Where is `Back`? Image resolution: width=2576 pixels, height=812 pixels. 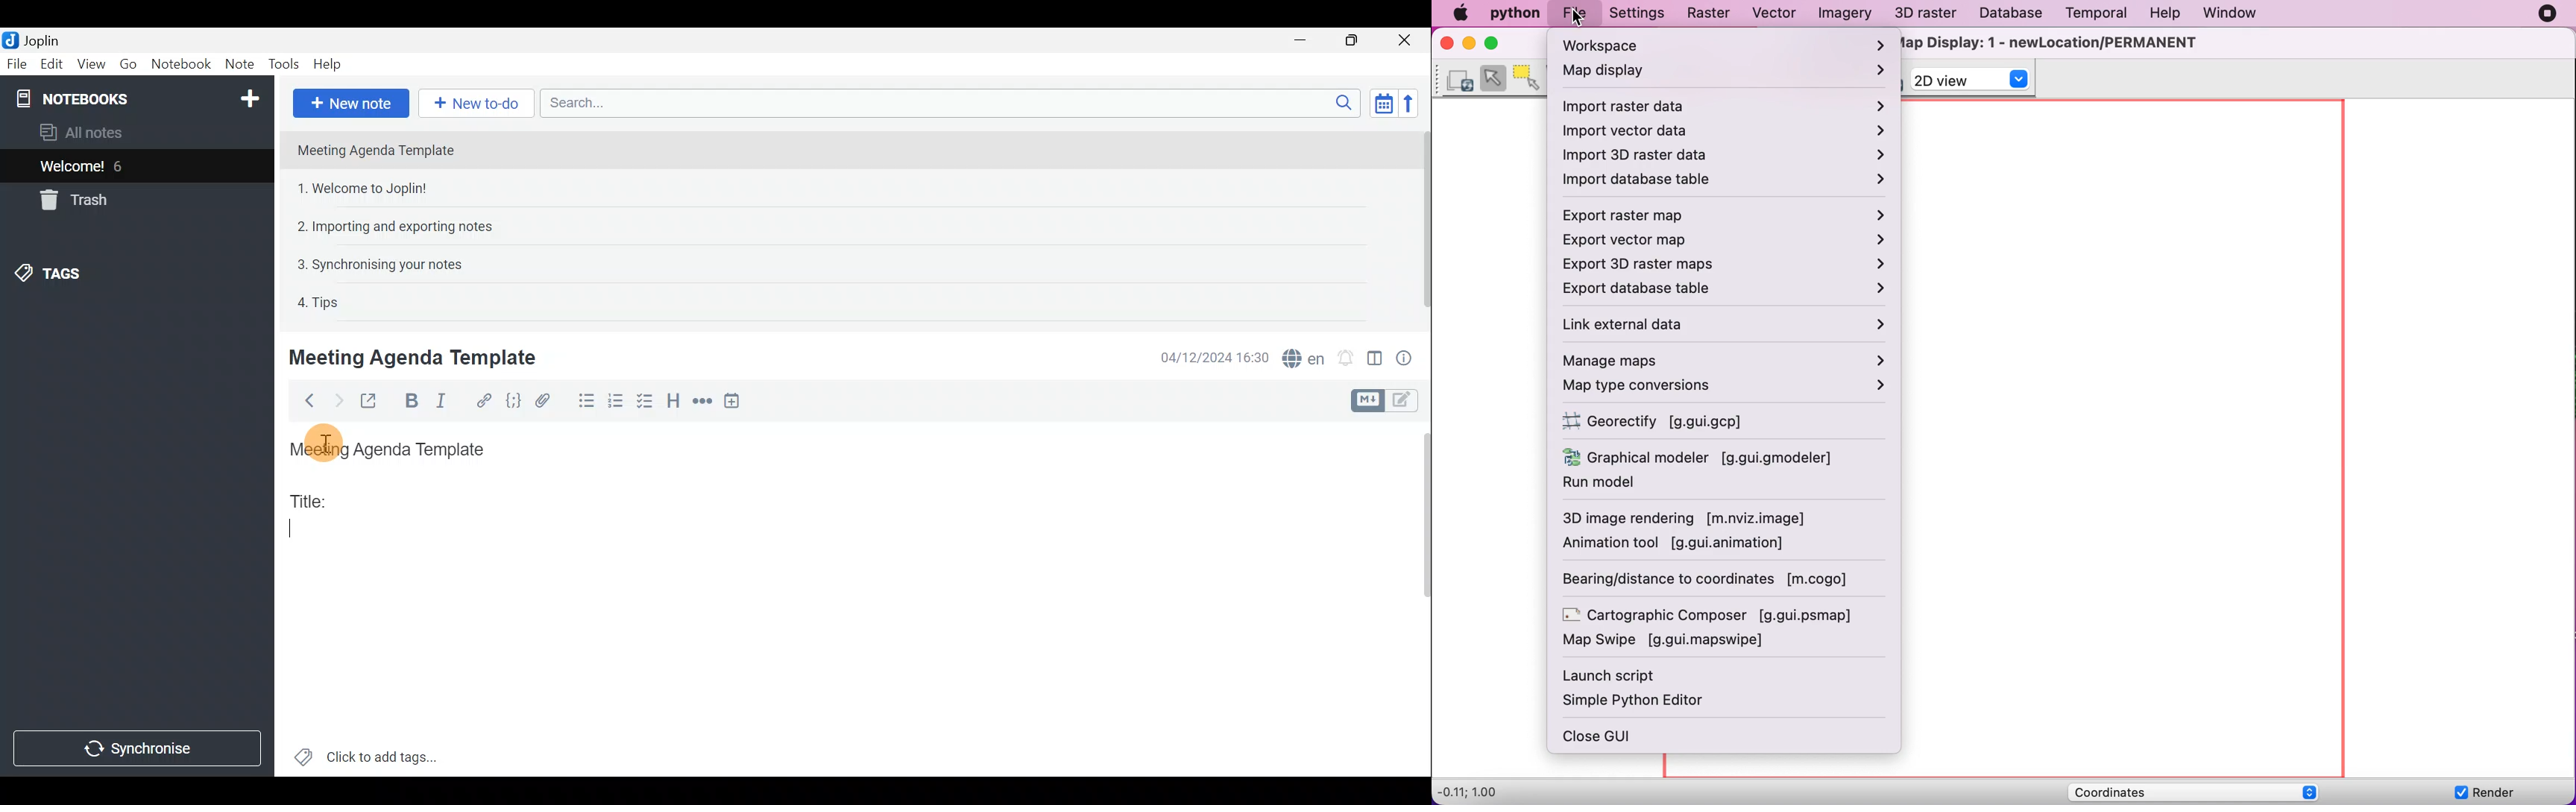 Back is located at coordinates (305, 403).